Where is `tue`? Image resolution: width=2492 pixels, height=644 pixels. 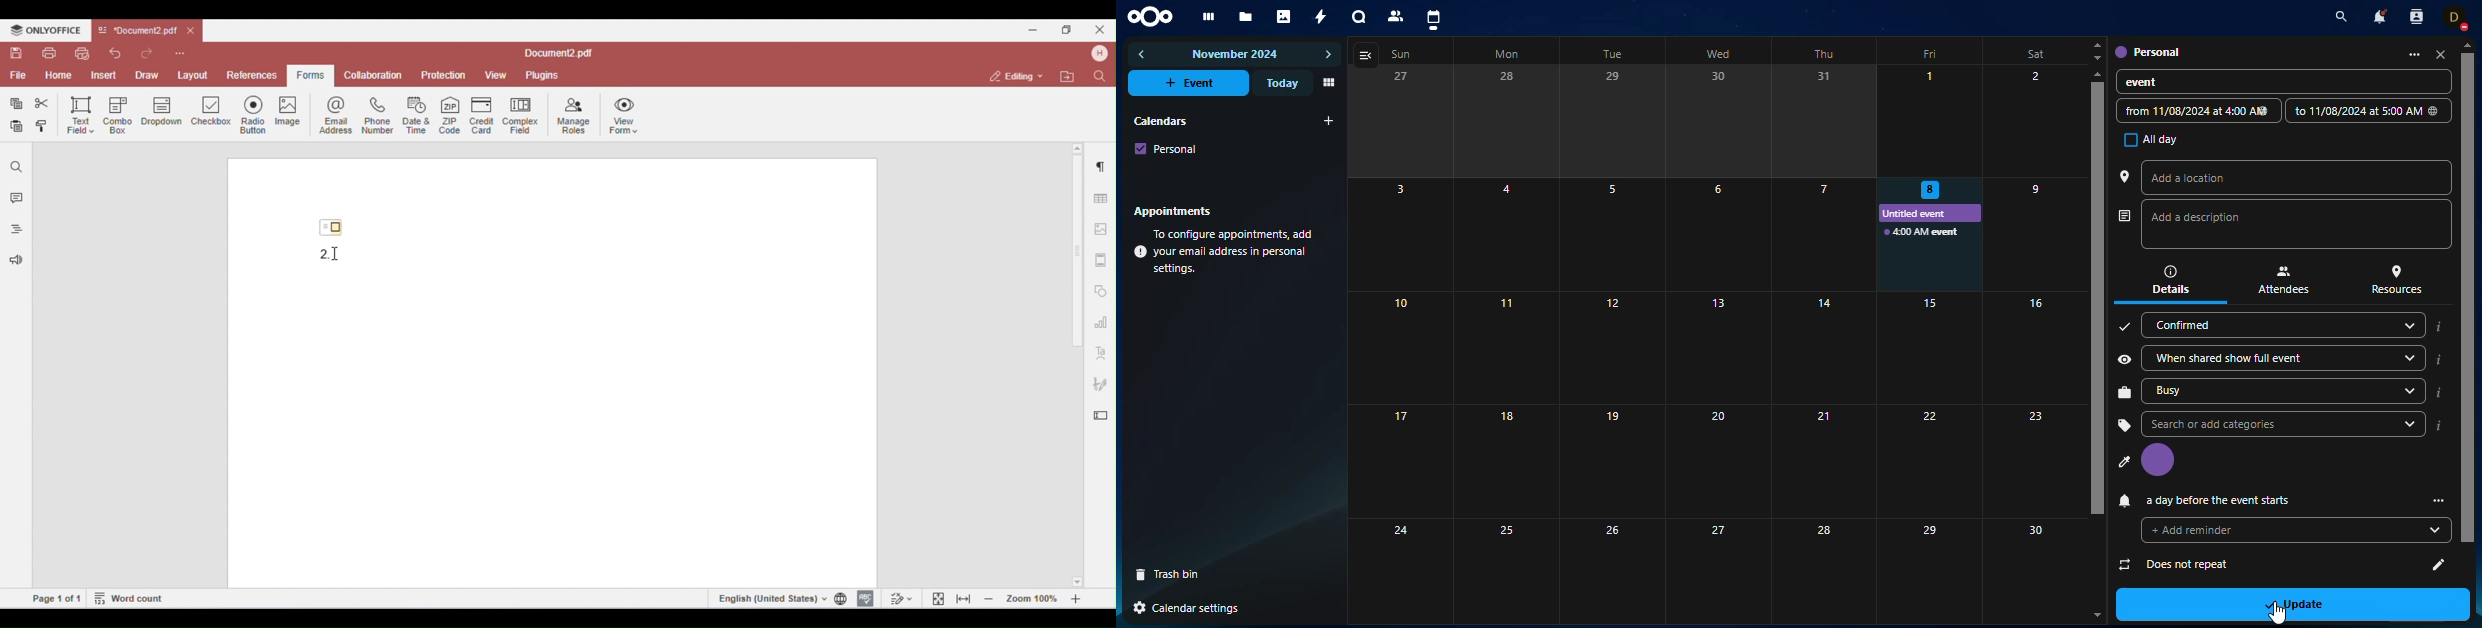
tue is located at coordinates (1617, 54).